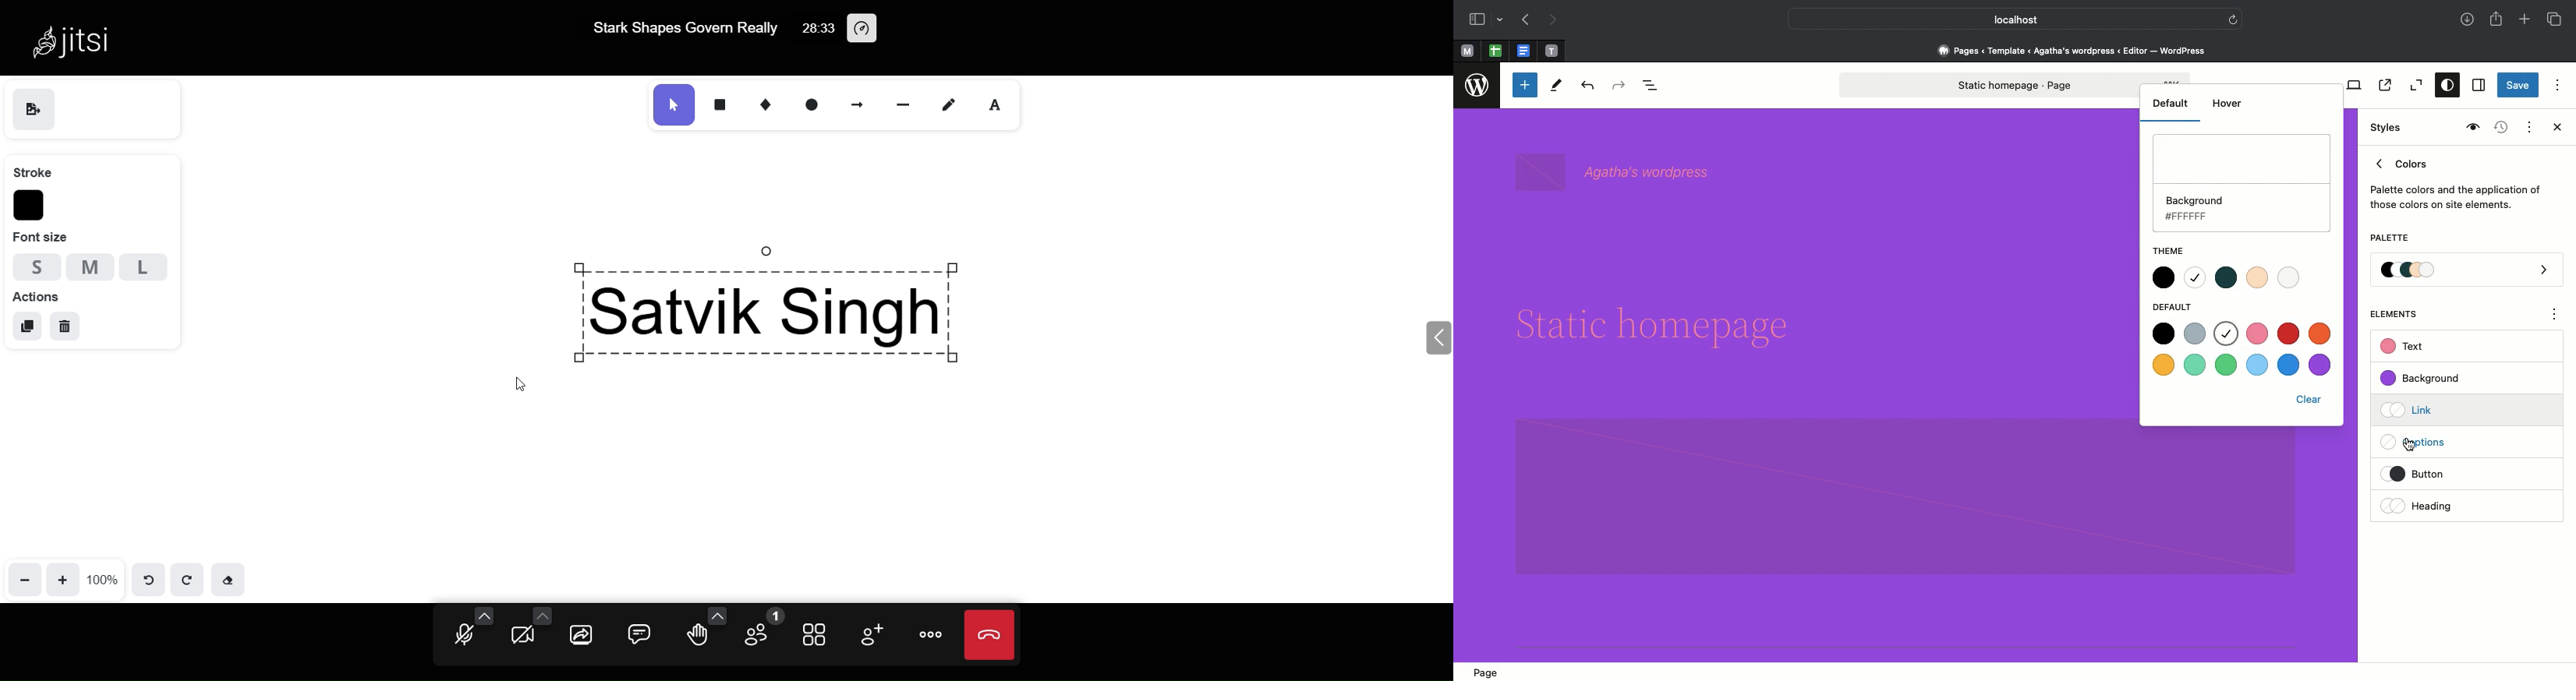 This screenshot has height=700, width=2576. Describe the element at coordinates (2402, 314) in the screenshot. I see `Elements` at that location.